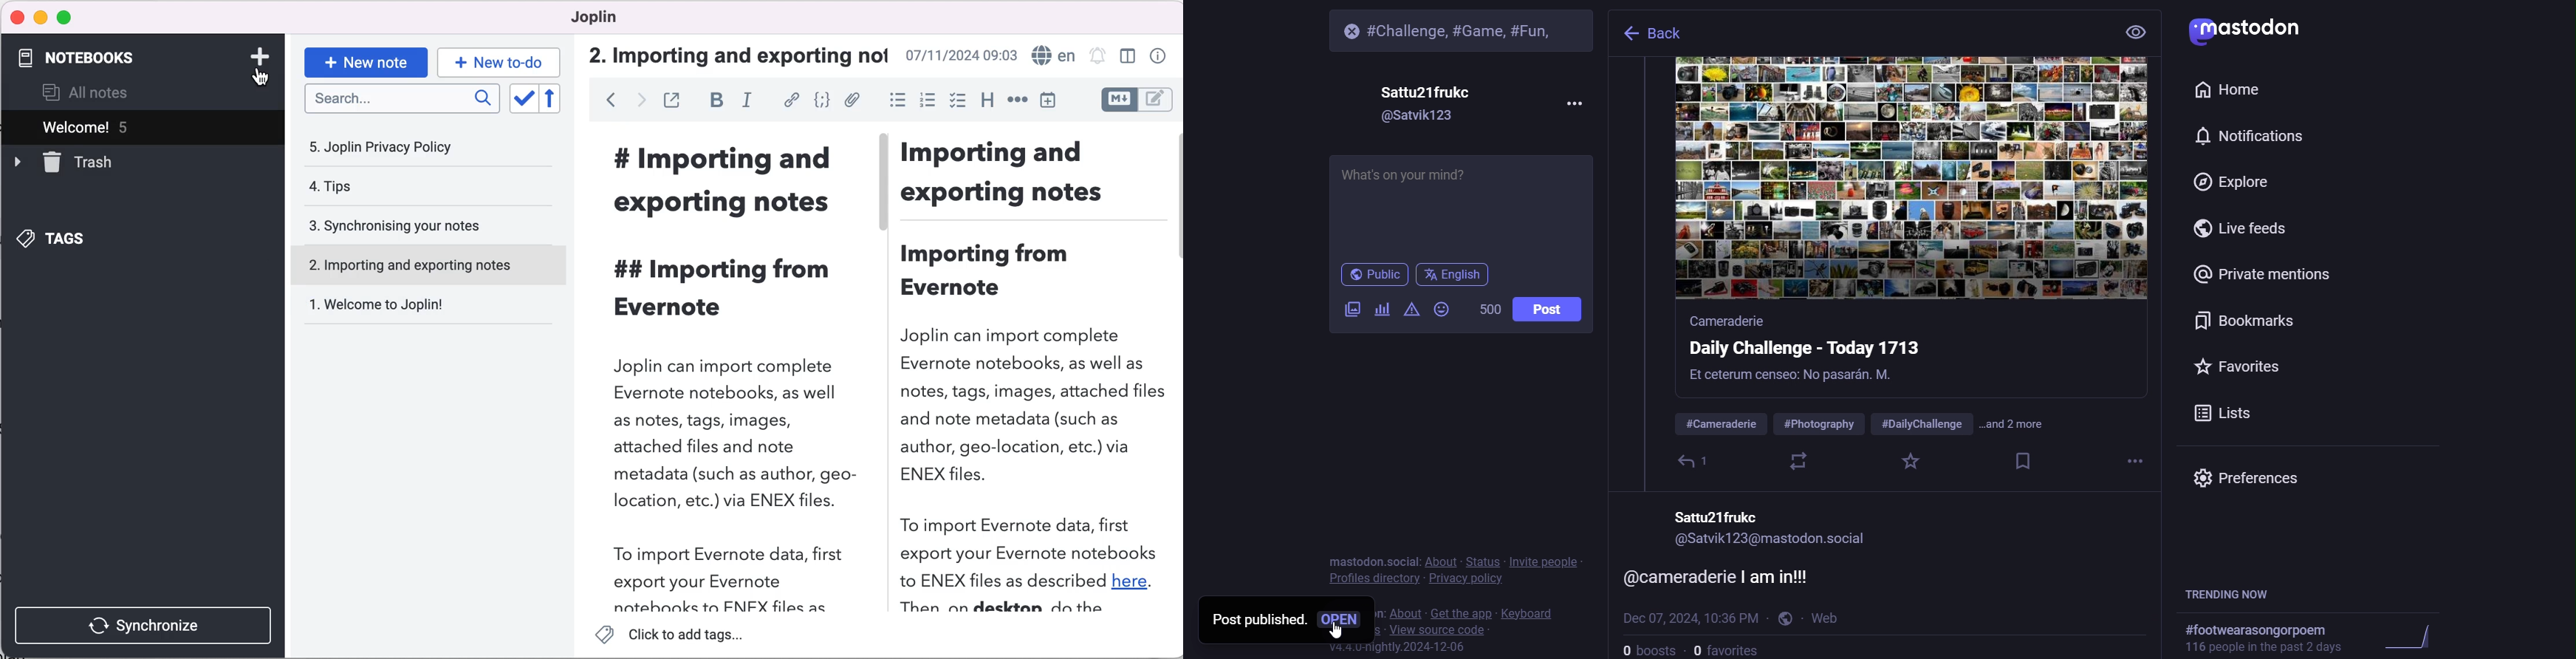  What do you see at coordinates (1374, 578) in the screenshot?
I see `profile` at bounding box center [1374, 578].